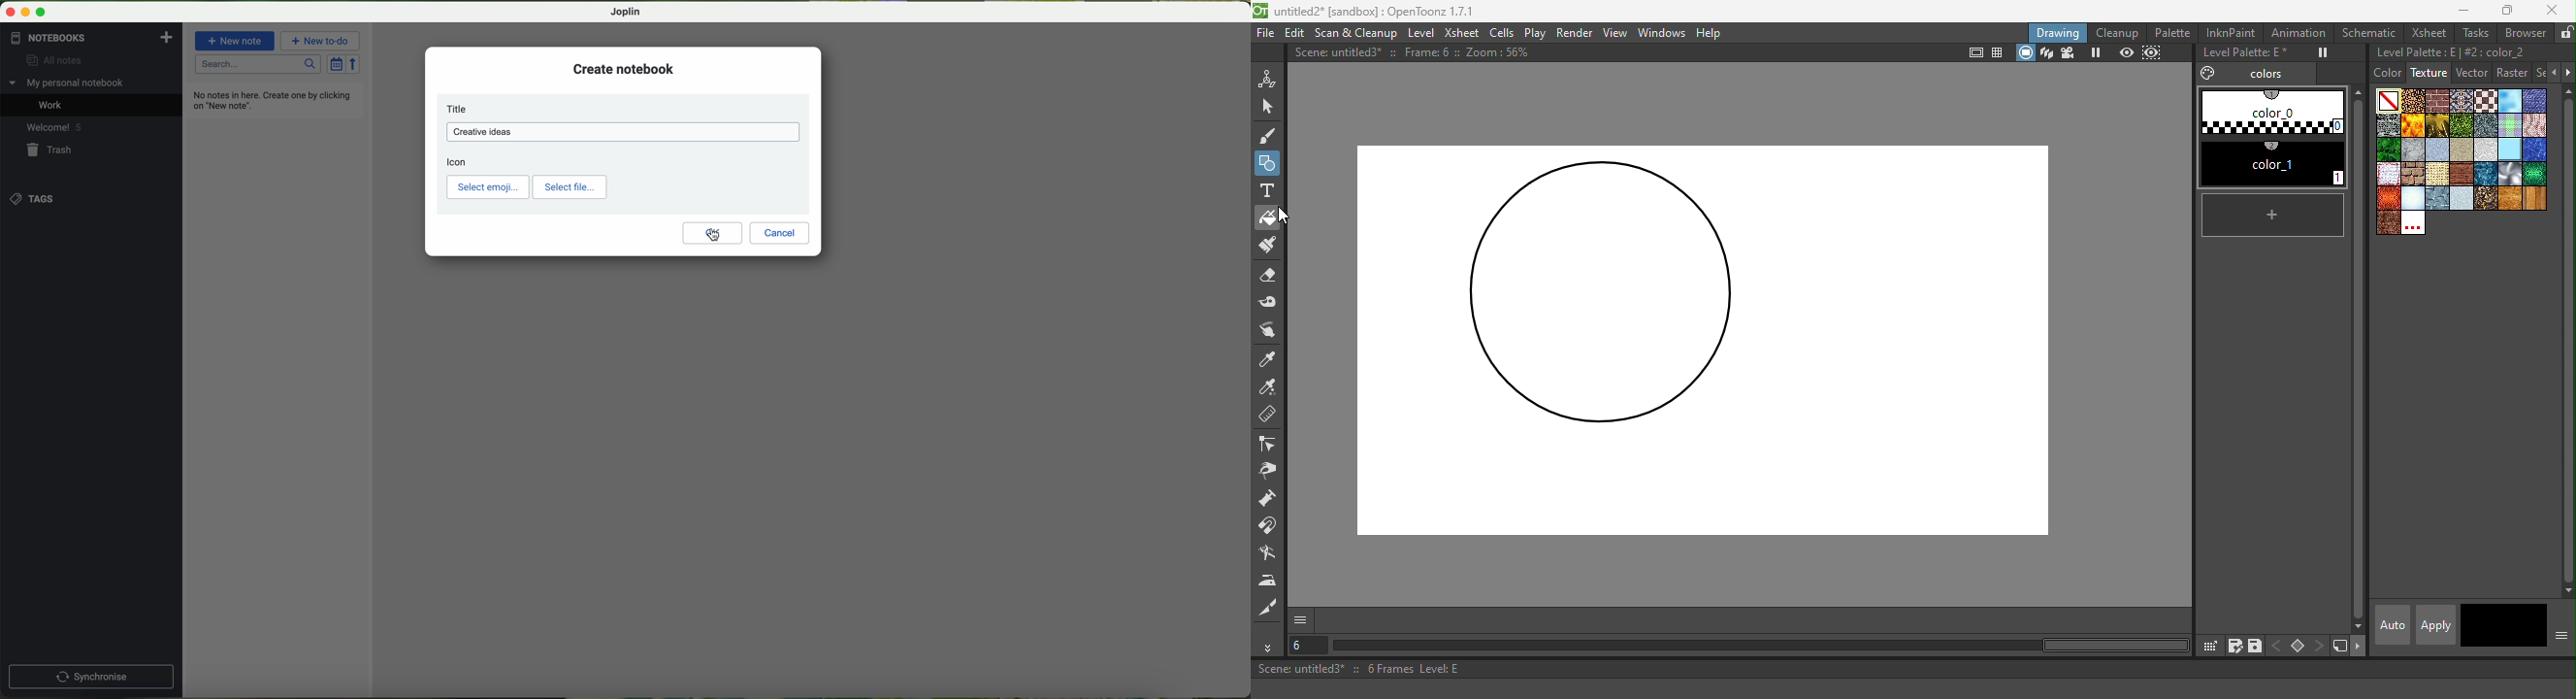 The image size is (2576, 700). I want to click on select file, so click(570, 187).